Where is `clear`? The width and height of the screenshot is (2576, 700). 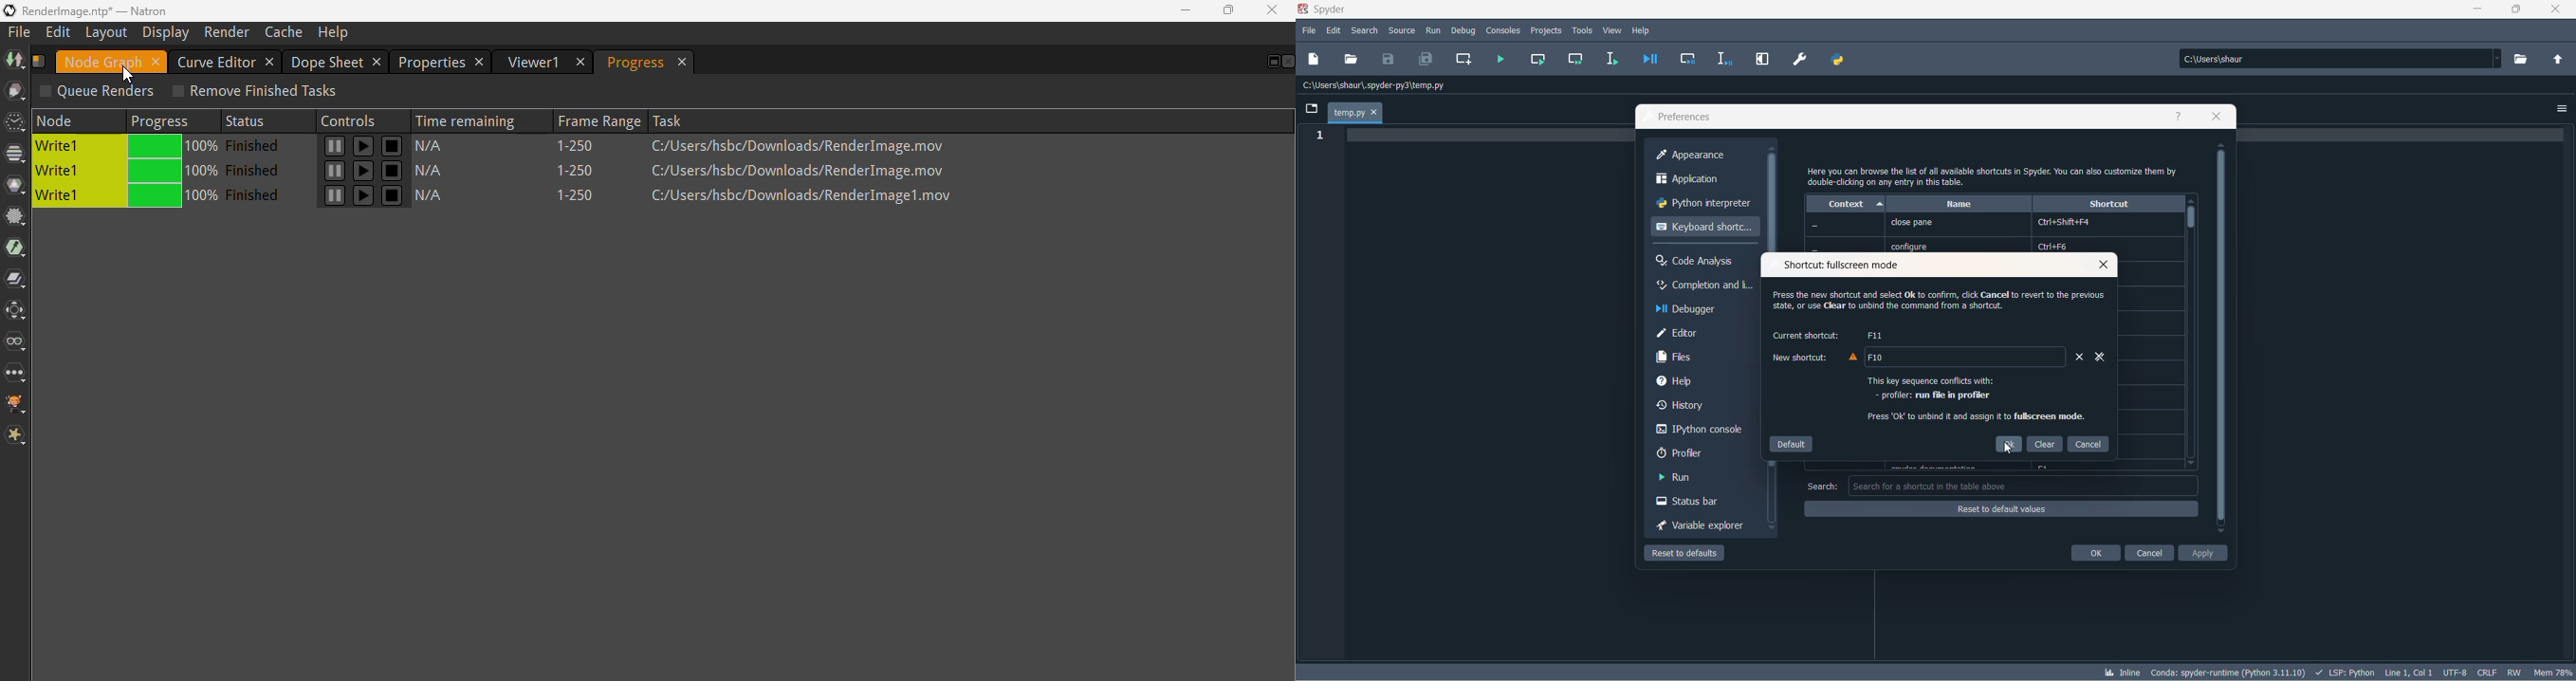 clear is located at coordinates (2045, 445).